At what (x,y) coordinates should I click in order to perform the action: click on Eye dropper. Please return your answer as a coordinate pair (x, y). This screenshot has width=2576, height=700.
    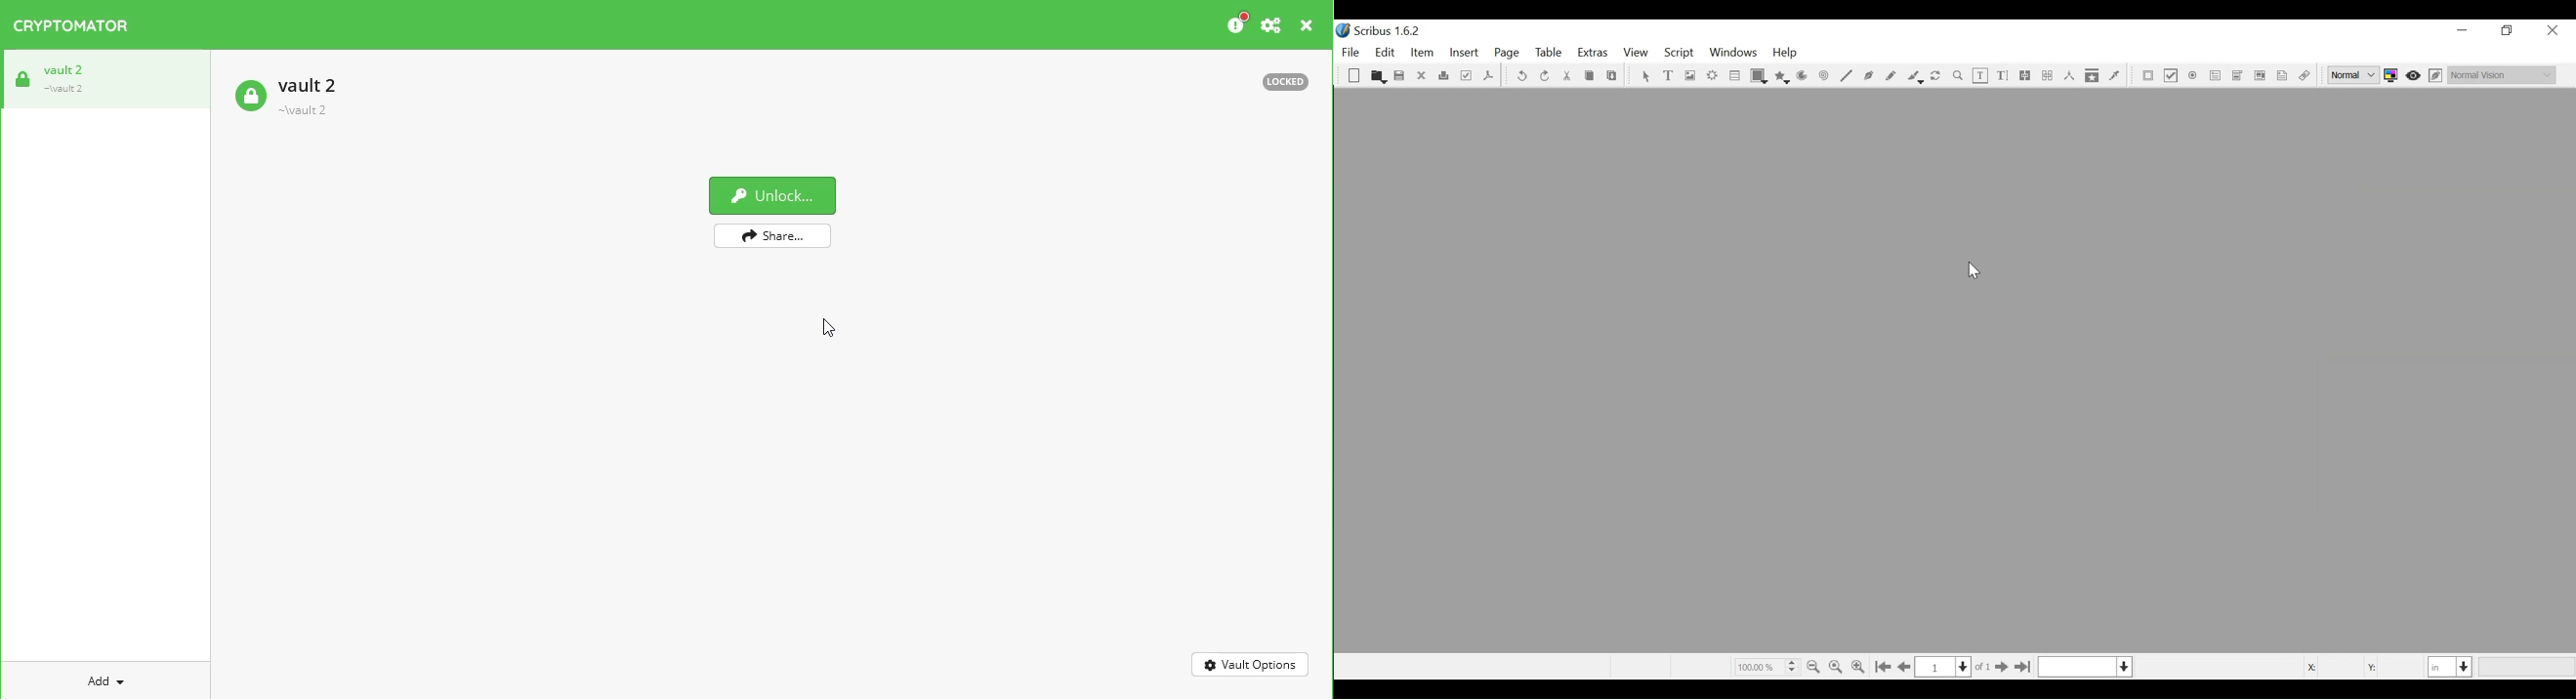
    Looking at the image, I should click on (2115, 75).